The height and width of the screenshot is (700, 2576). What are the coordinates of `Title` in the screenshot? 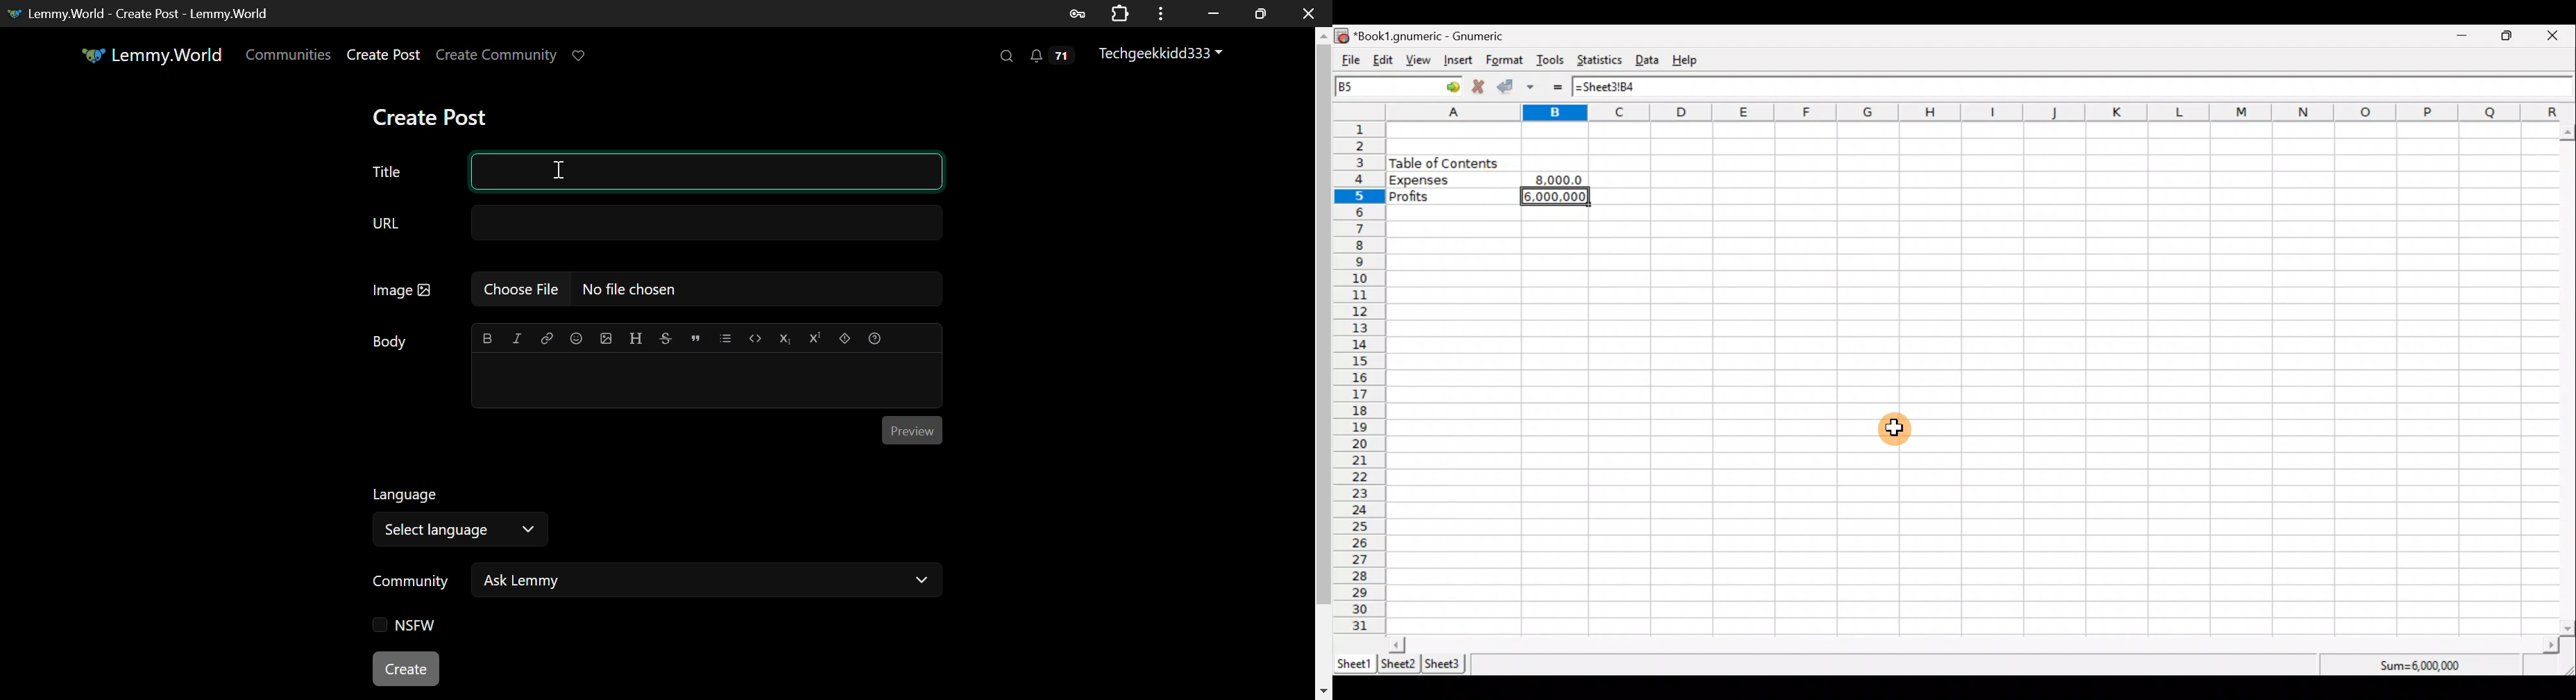 It's located at (386, 172).